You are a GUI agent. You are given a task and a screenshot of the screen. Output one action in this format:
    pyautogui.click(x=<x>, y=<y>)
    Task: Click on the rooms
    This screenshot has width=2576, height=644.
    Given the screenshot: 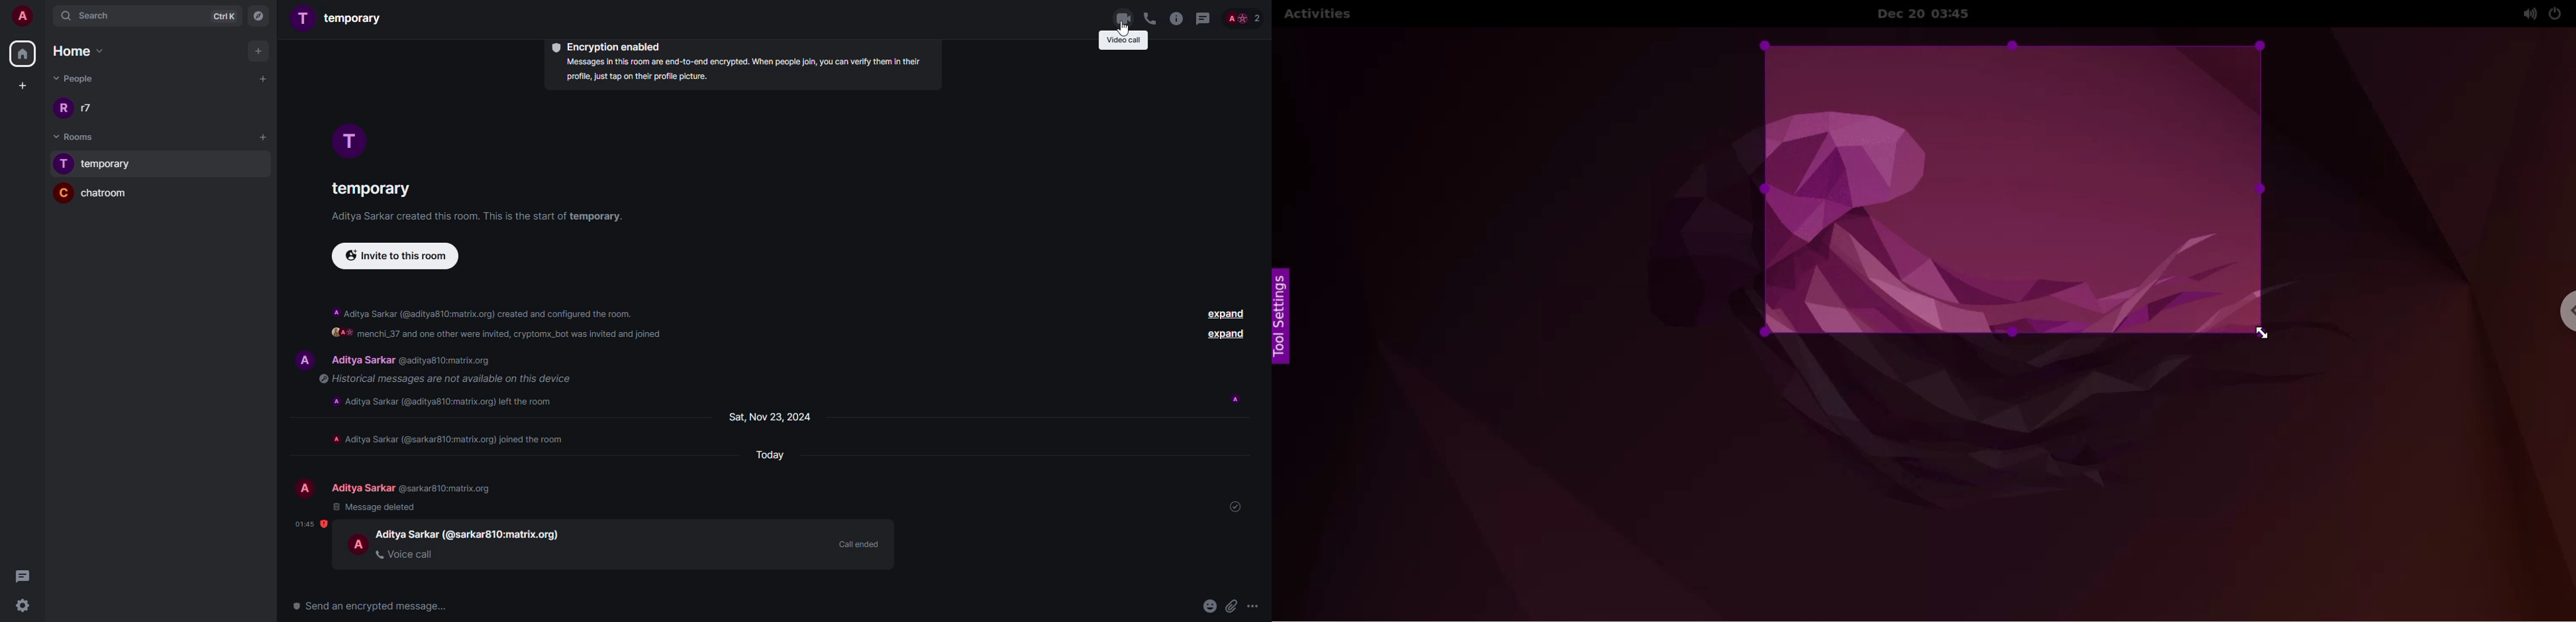 What is the action you would take?
    pyautogui.click(x=67, y=137)
    